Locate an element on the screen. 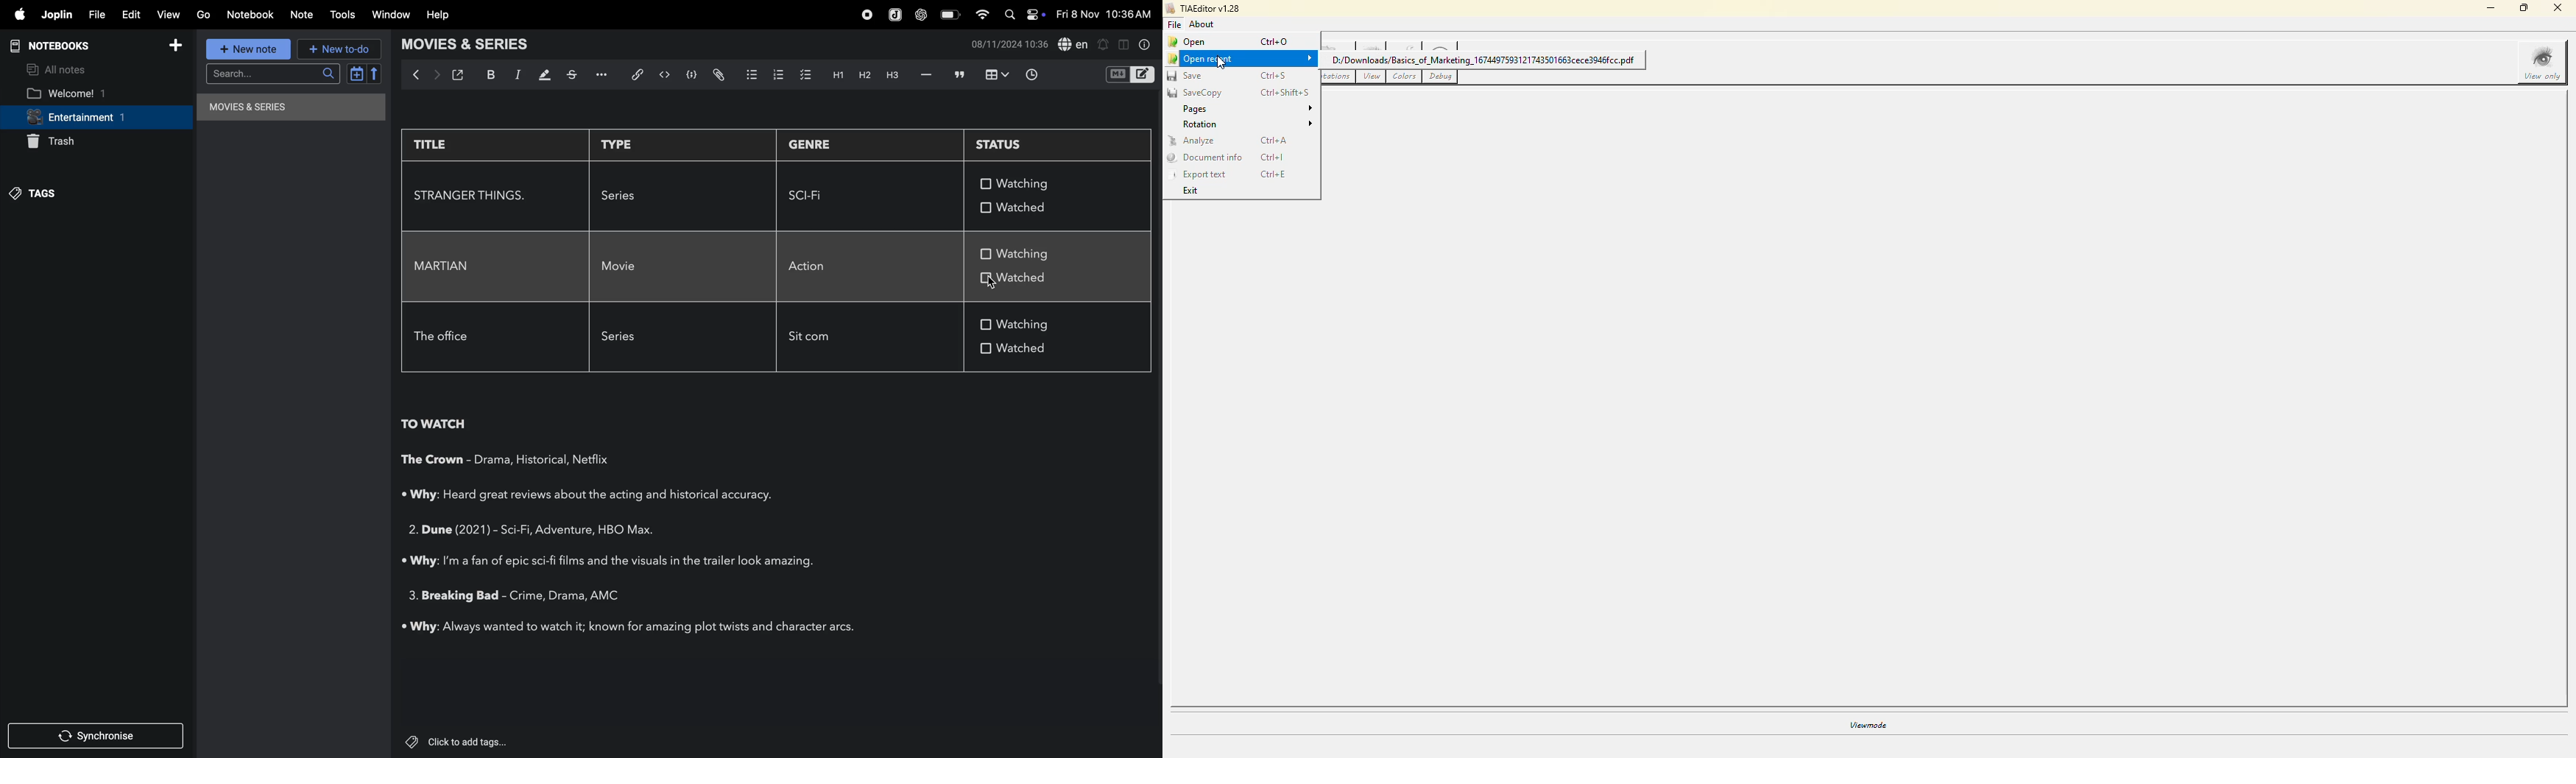 This screenshot has width=2576, height=784. spell check is located at coordinates (1075, 43).